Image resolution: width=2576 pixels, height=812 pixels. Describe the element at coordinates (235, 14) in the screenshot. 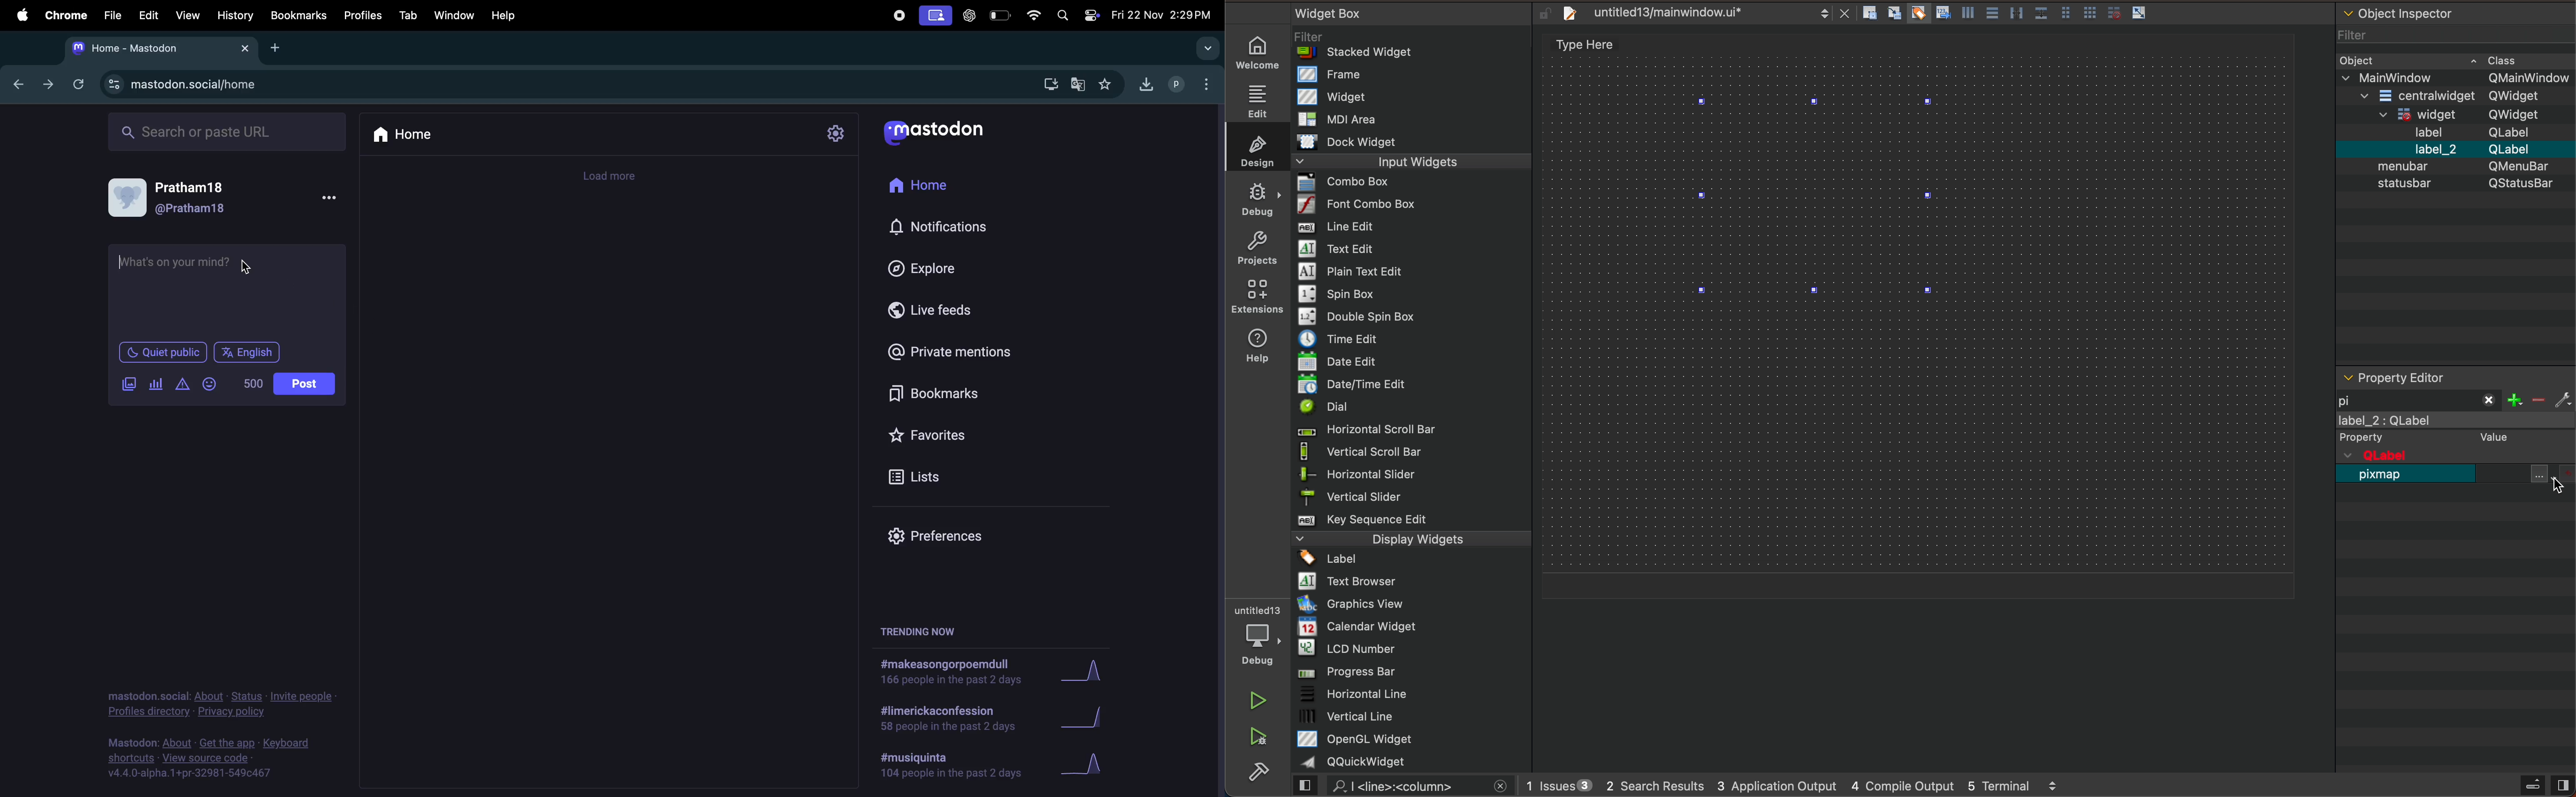

I see `history` at that location.